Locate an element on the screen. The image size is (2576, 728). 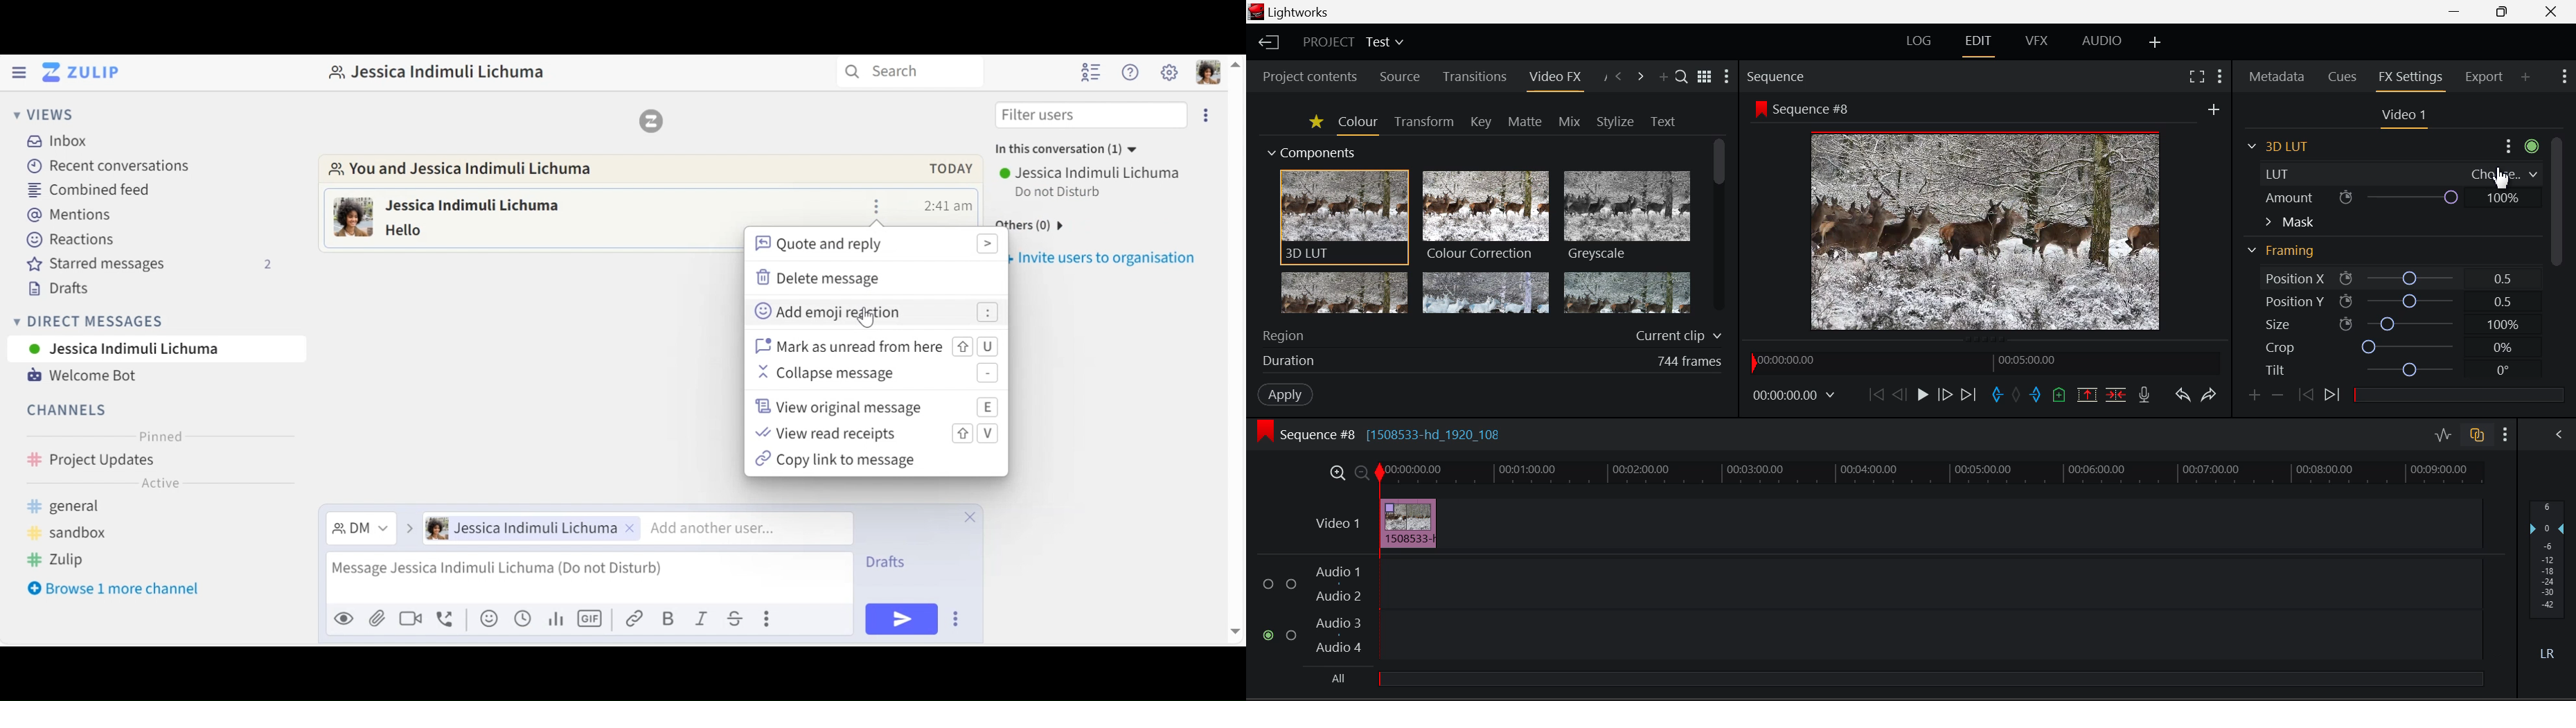
Inbox is located at coordinates (66, 140).